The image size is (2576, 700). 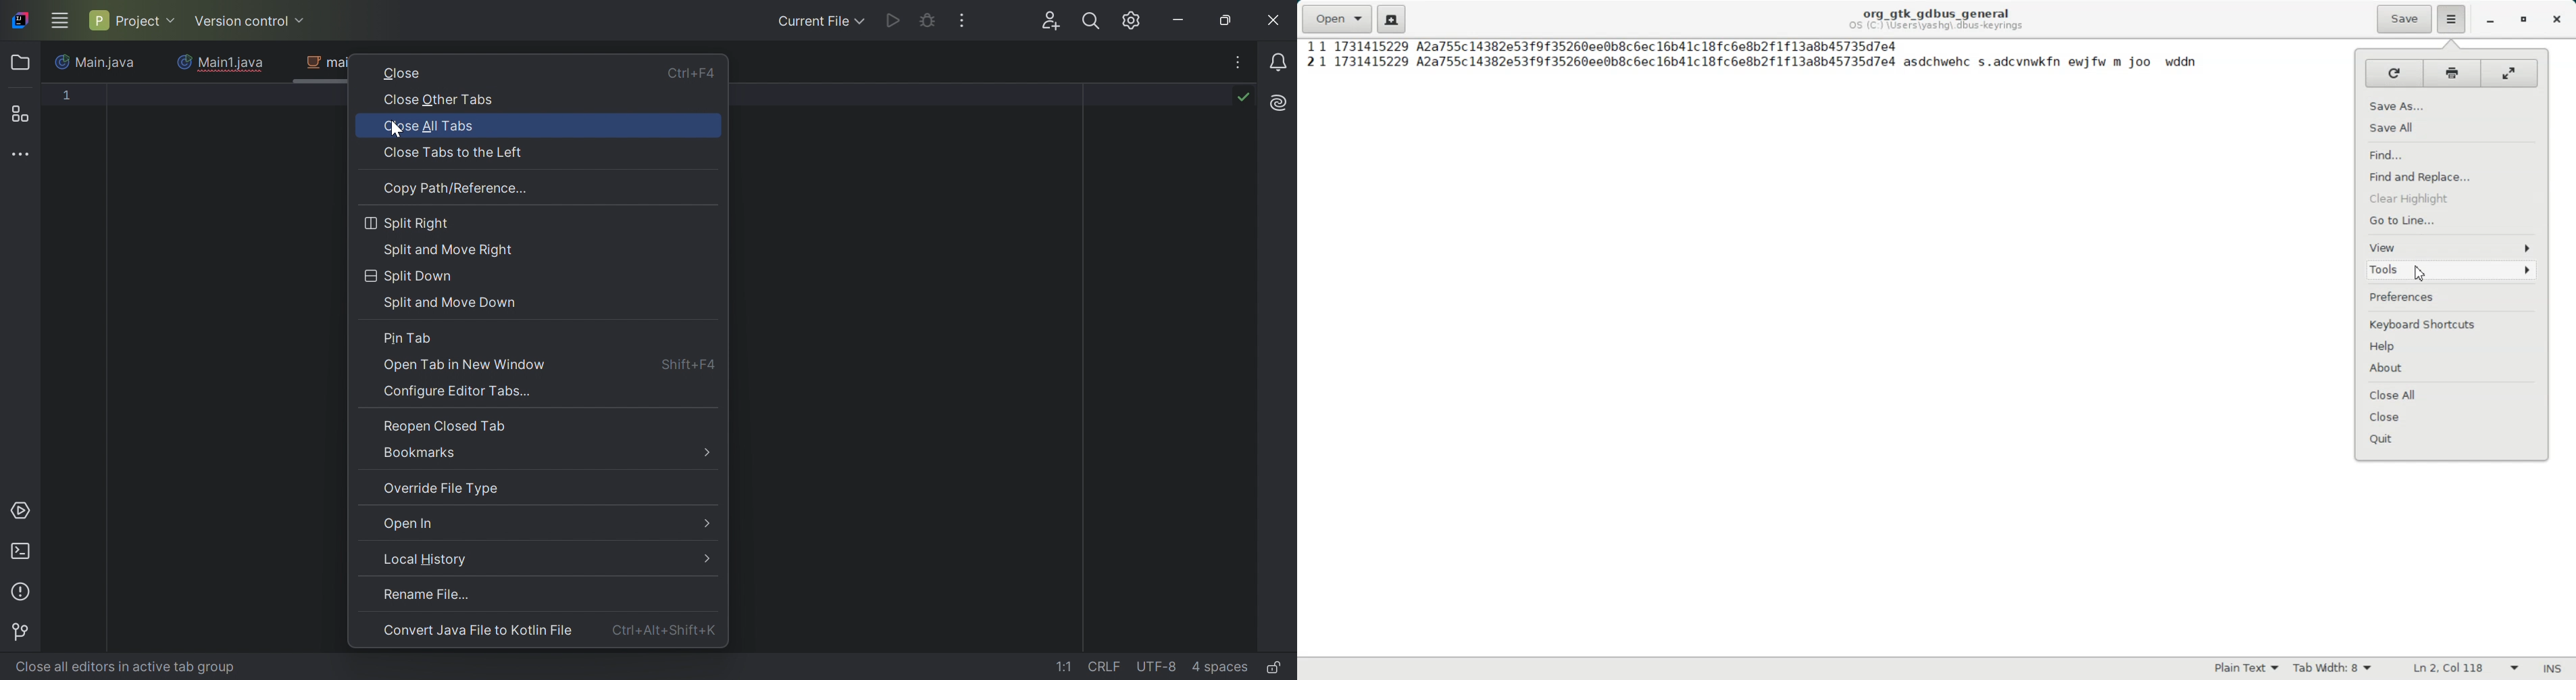 I want to click on Plain Text, so click(x=2245, y=668).